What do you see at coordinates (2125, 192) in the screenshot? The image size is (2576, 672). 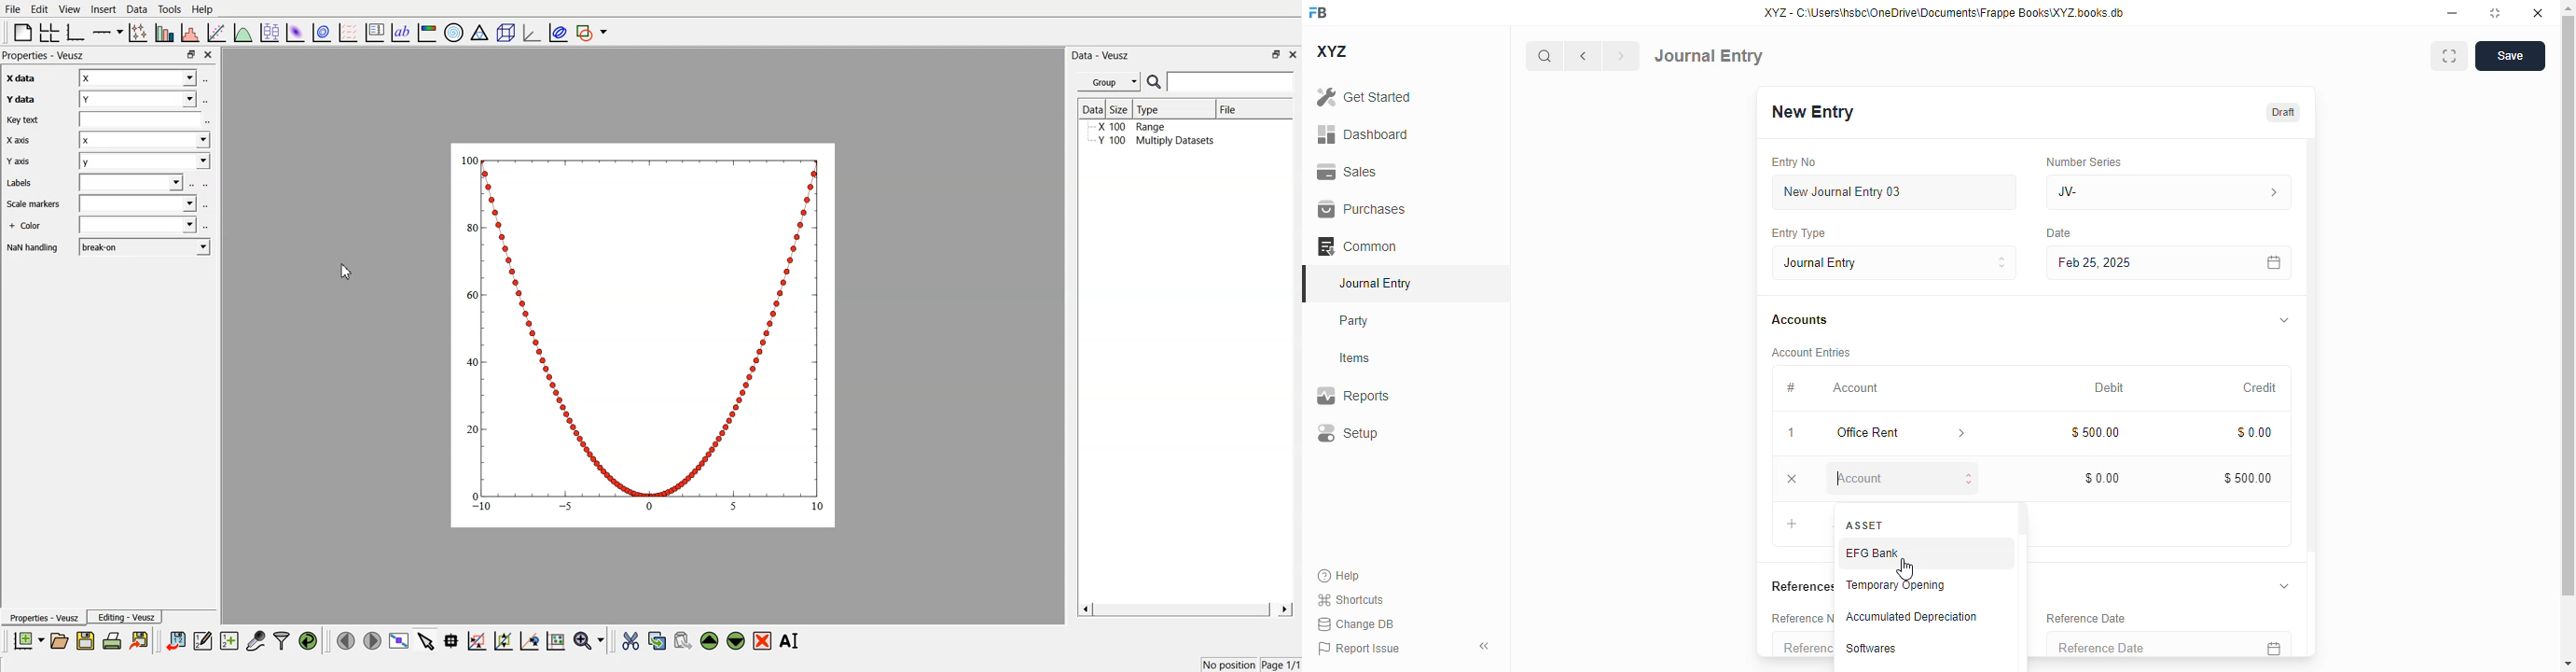 I see `JV-` at bounding box center [2125, 192].